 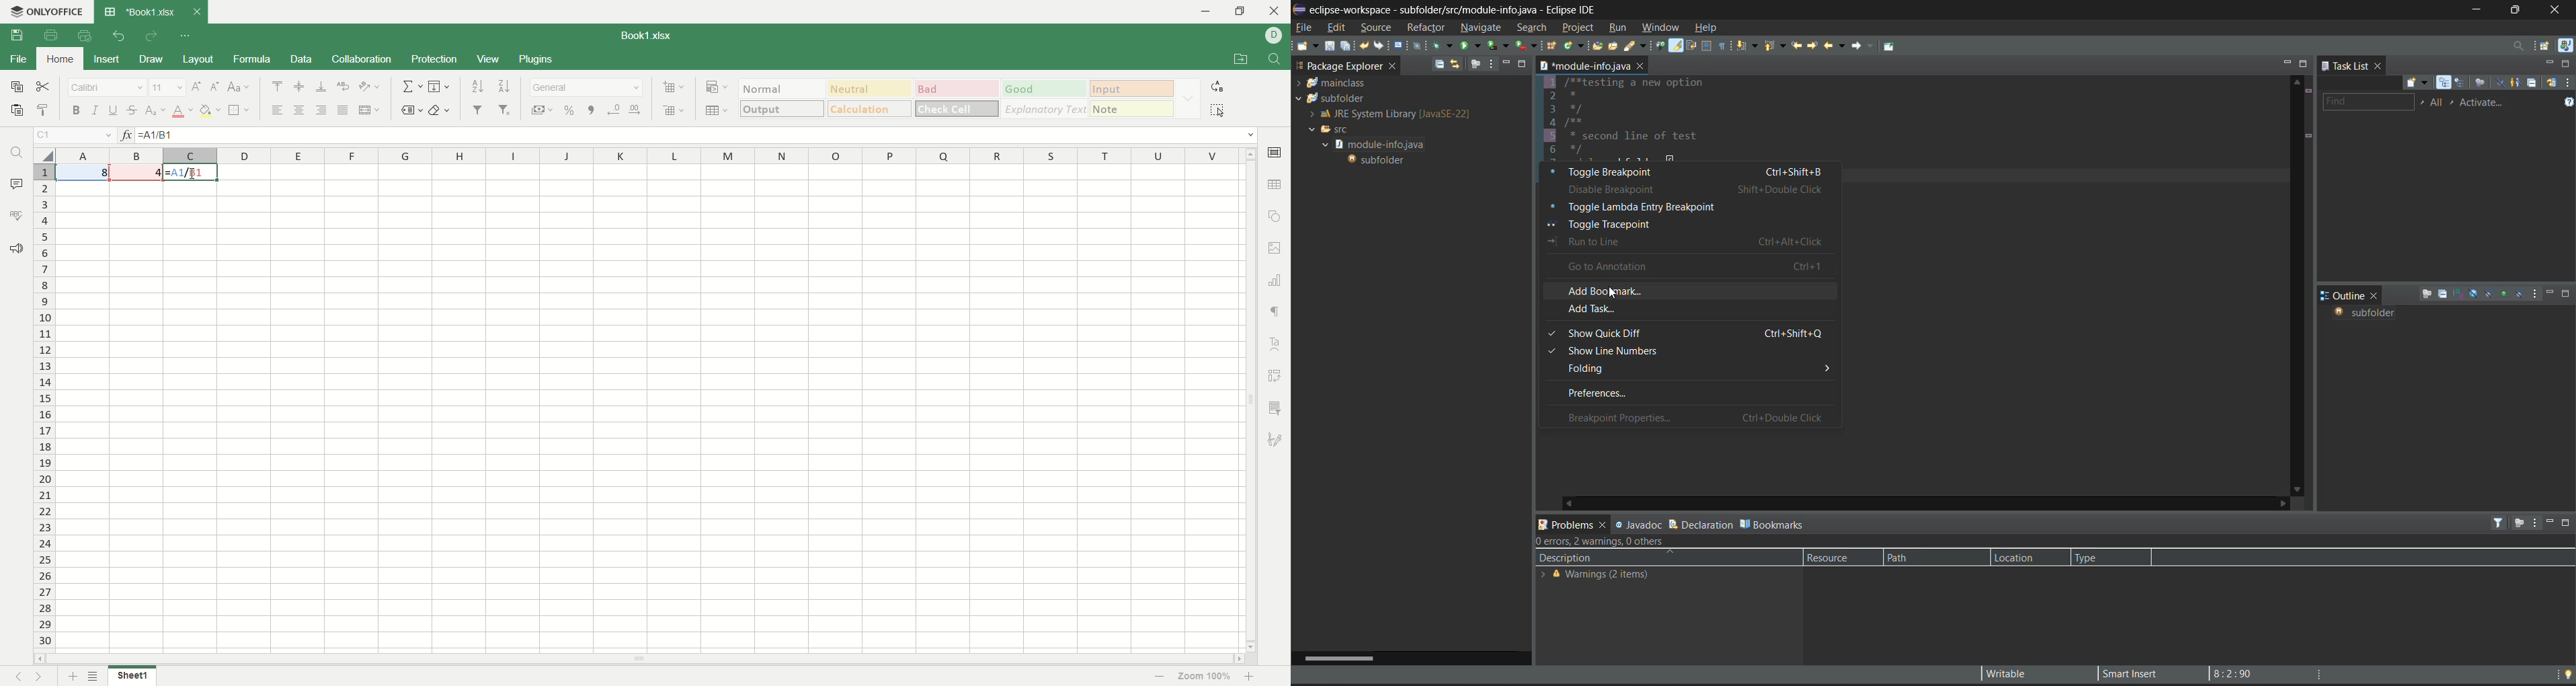 What do you see at coordinates (1132, 108) in the screenshot?
I see `note` at bounding box center [1132, 108].